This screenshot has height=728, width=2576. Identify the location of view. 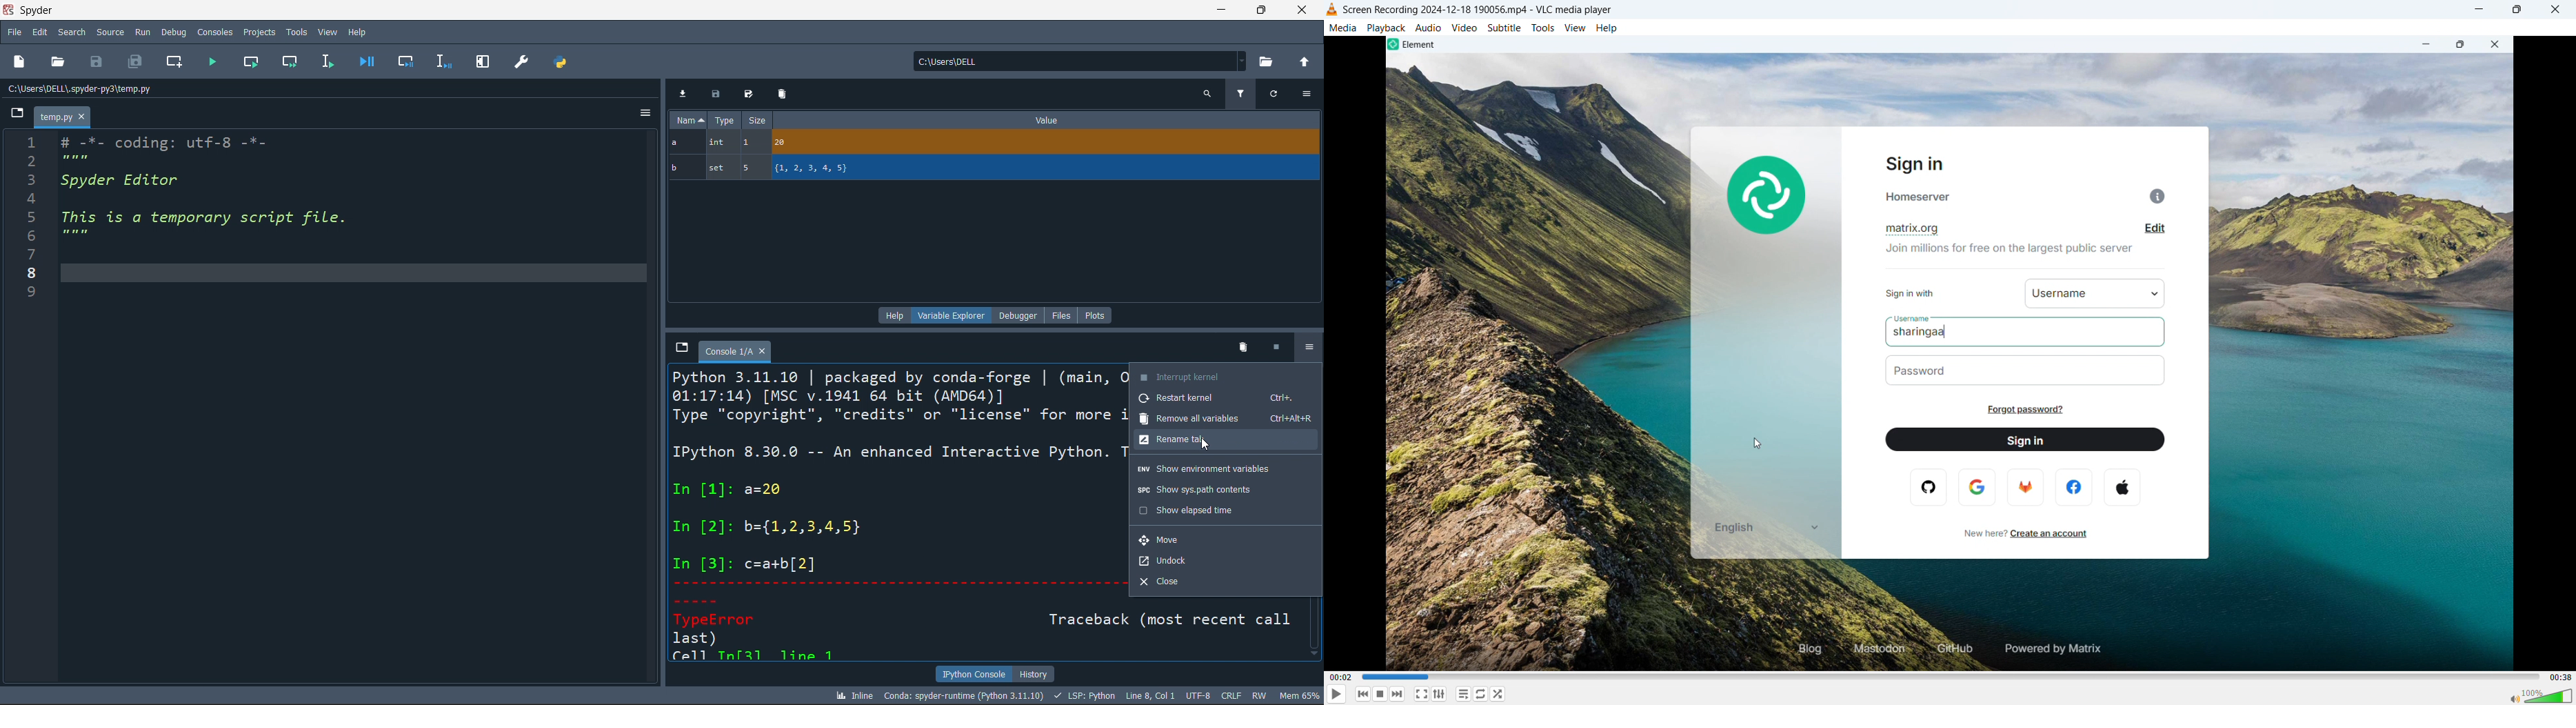
(327, 30).